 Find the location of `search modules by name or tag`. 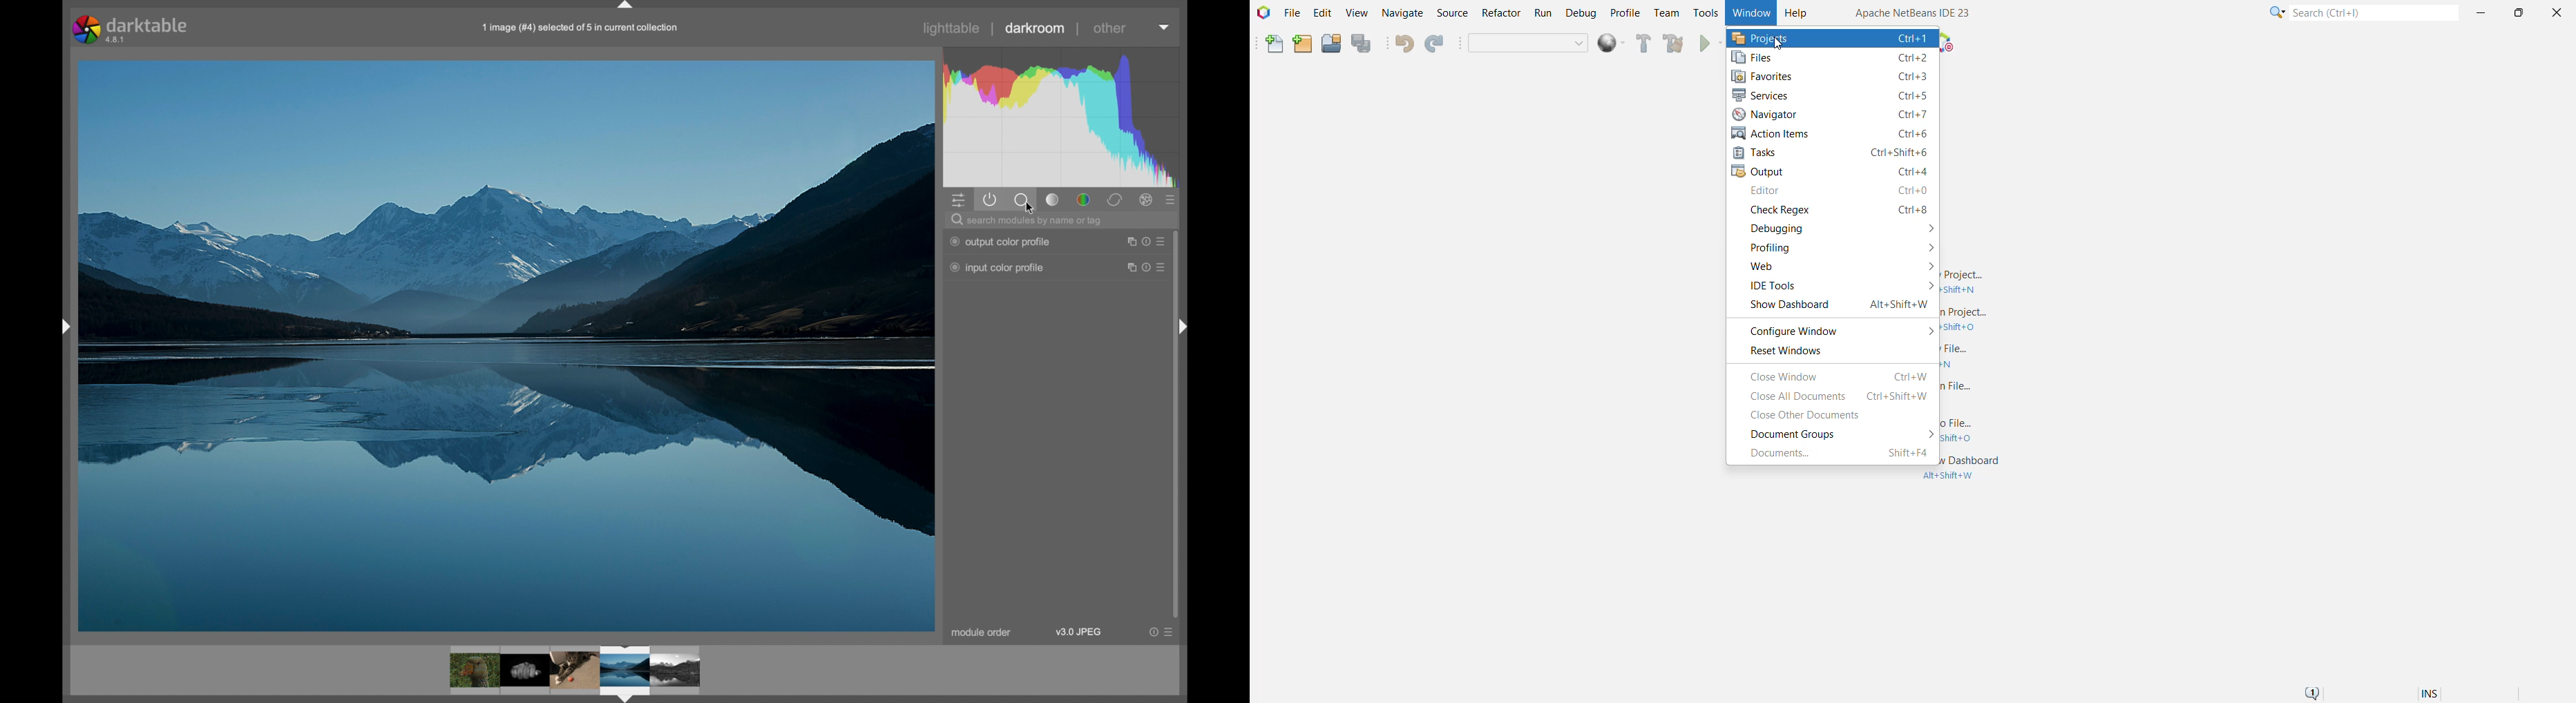

search modules by name or tag is located at coordinates (1029, 219).